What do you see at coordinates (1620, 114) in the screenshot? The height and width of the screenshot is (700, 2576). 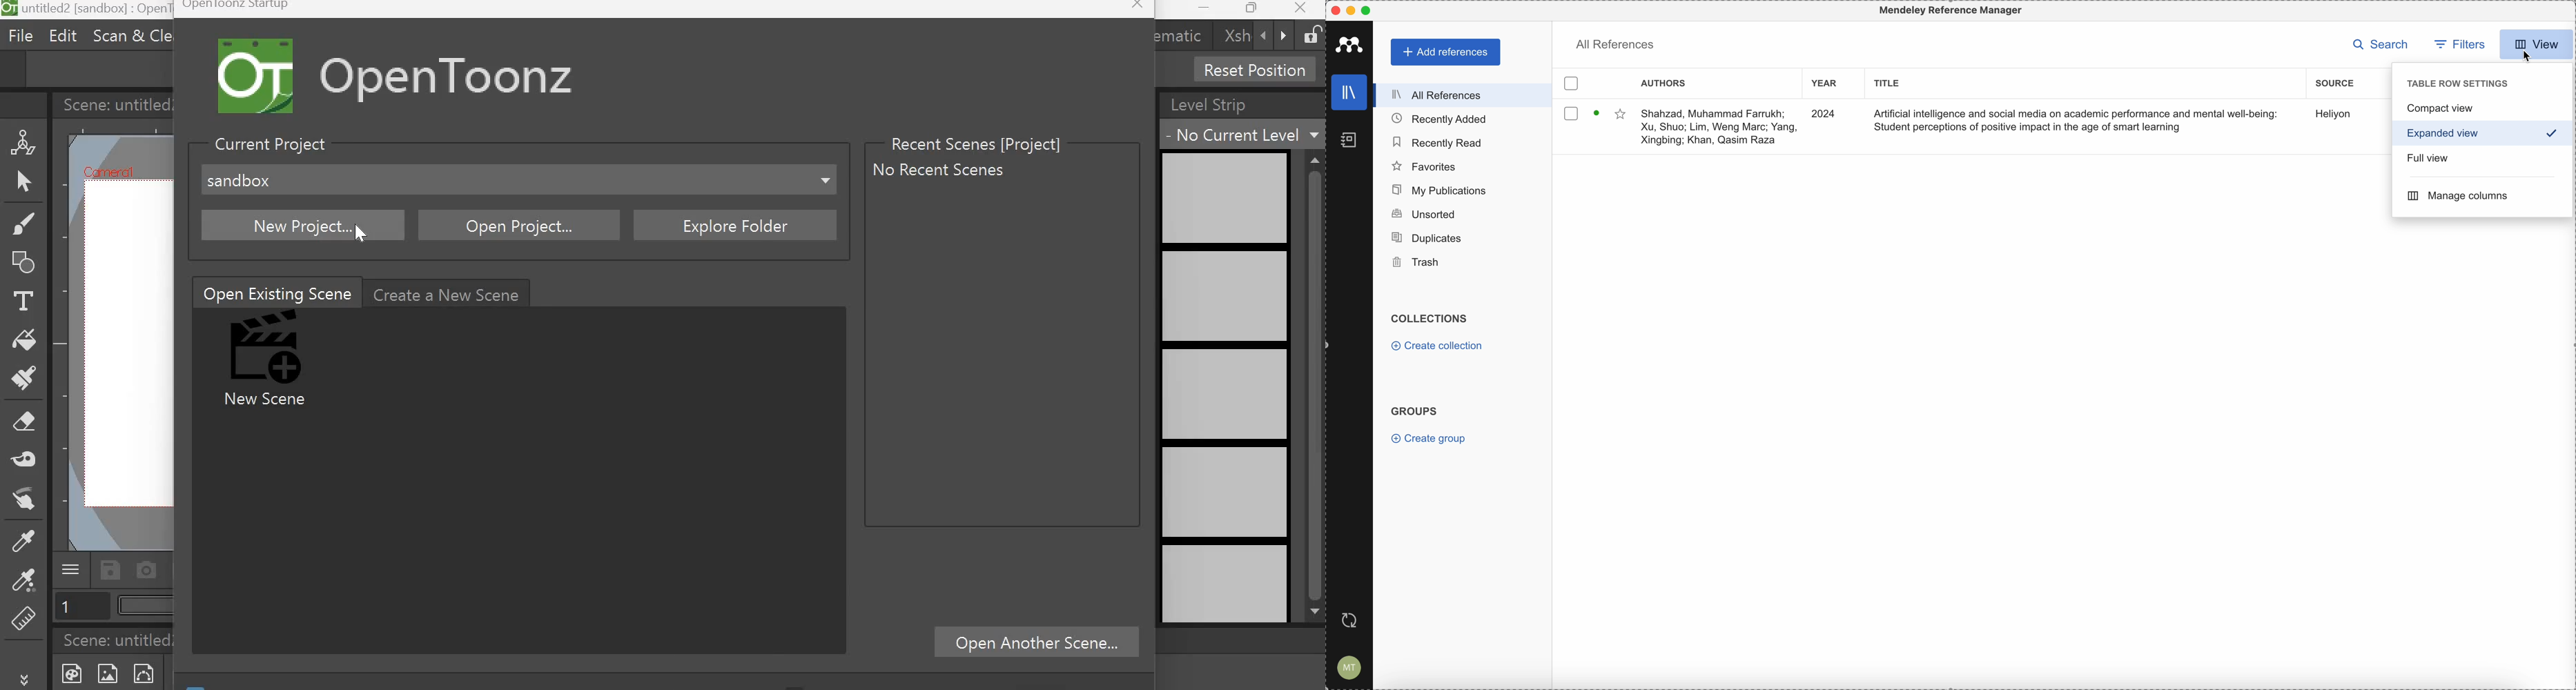 I see `favorite` at bounding box center [1620, 114].